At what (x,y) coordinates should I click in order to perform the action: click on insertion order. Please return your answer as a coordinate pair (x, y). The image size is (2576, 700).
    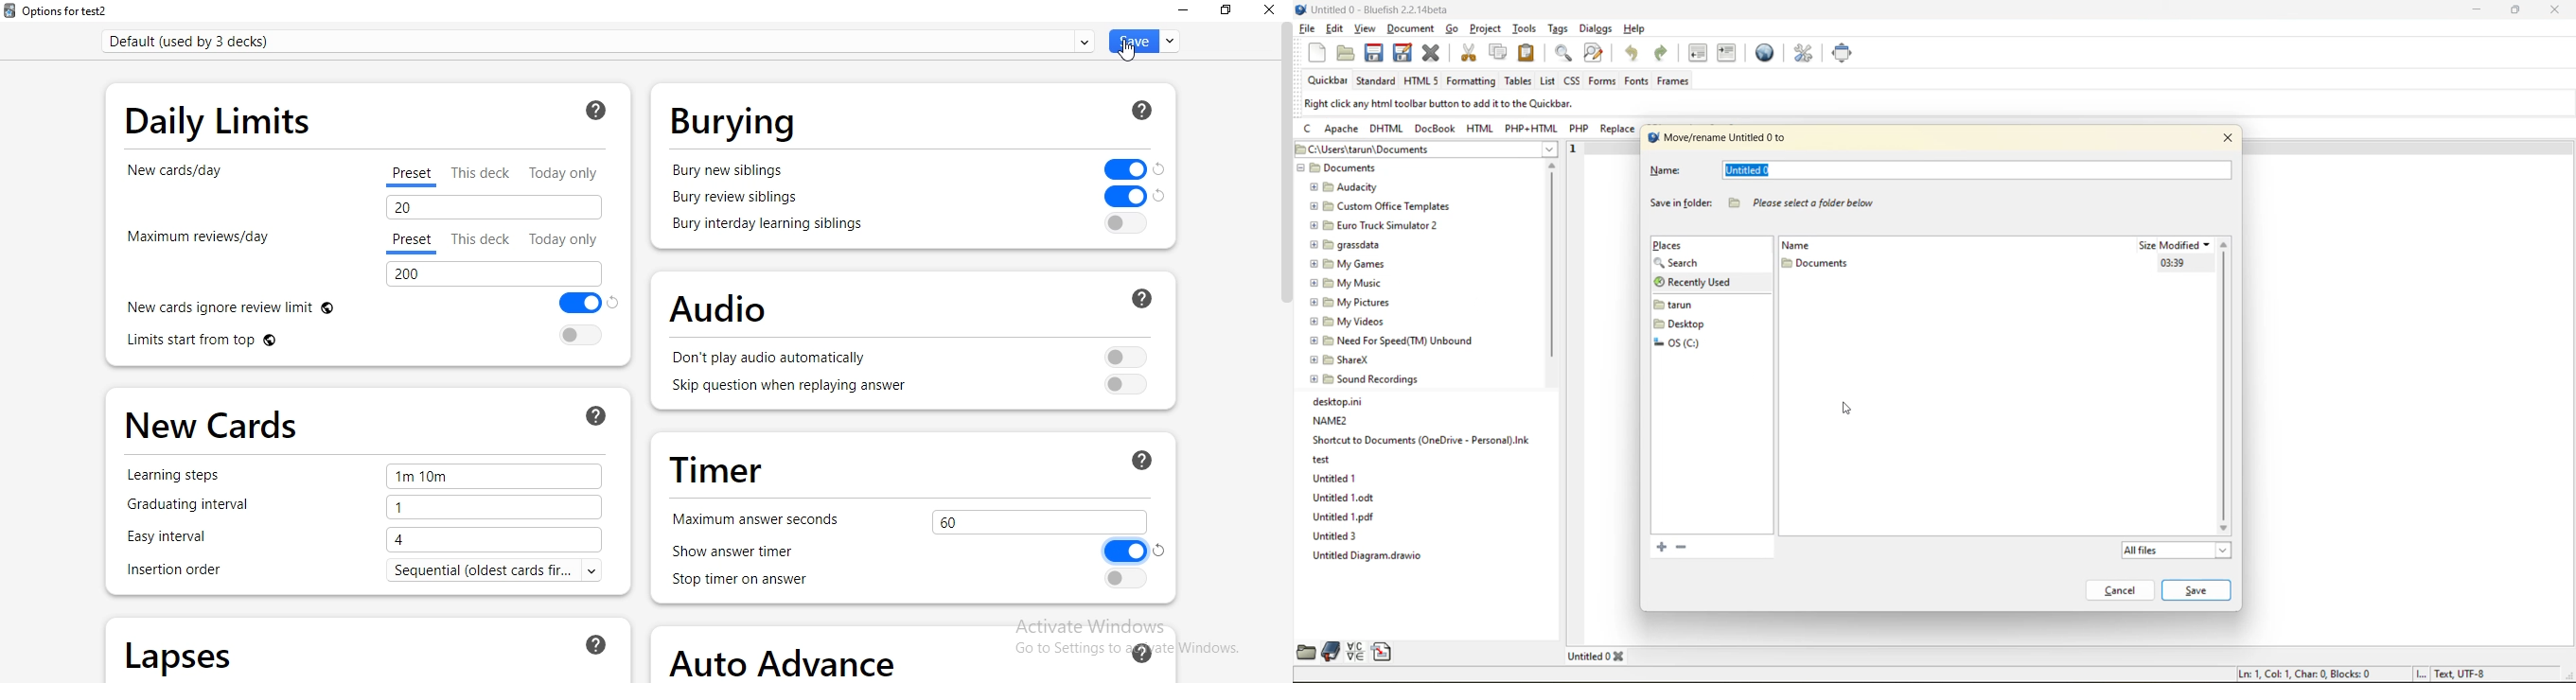
    Looking at the image, I should click on (174, 569).